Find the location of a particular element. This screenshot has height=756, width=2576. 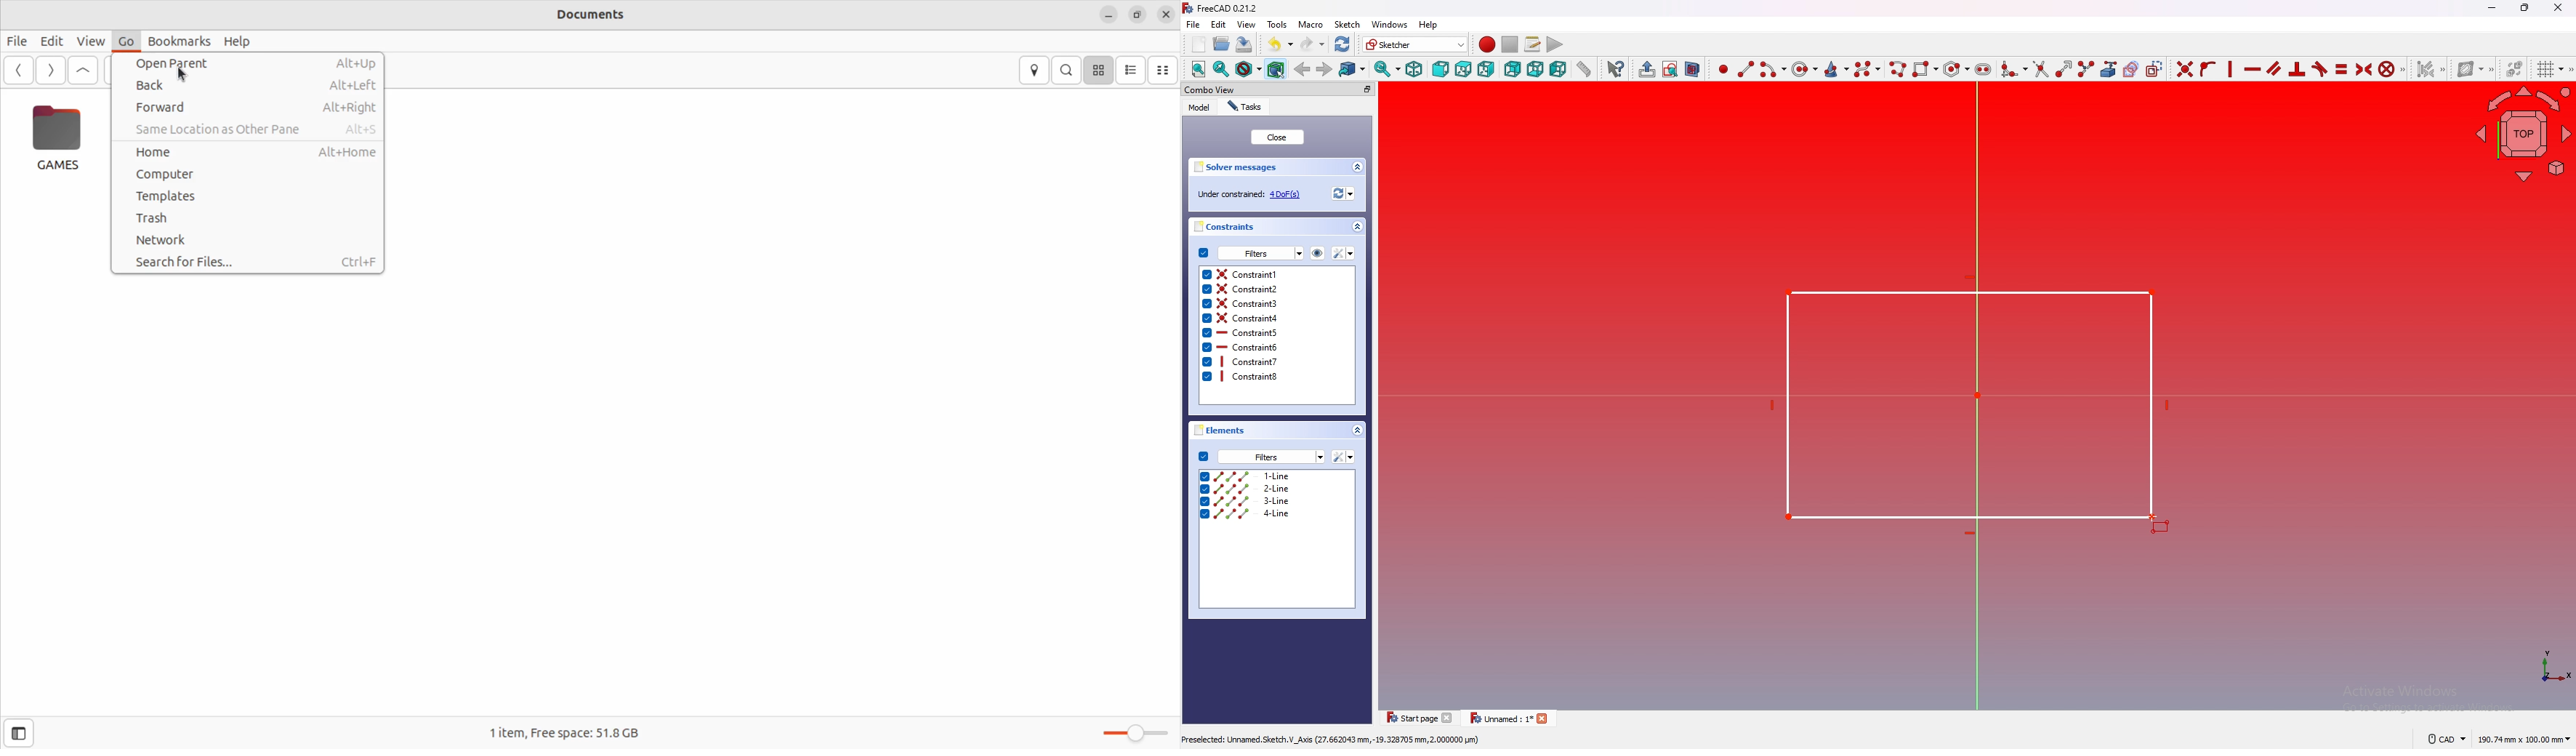

cad navigation is located at coordinates (2447, 739).